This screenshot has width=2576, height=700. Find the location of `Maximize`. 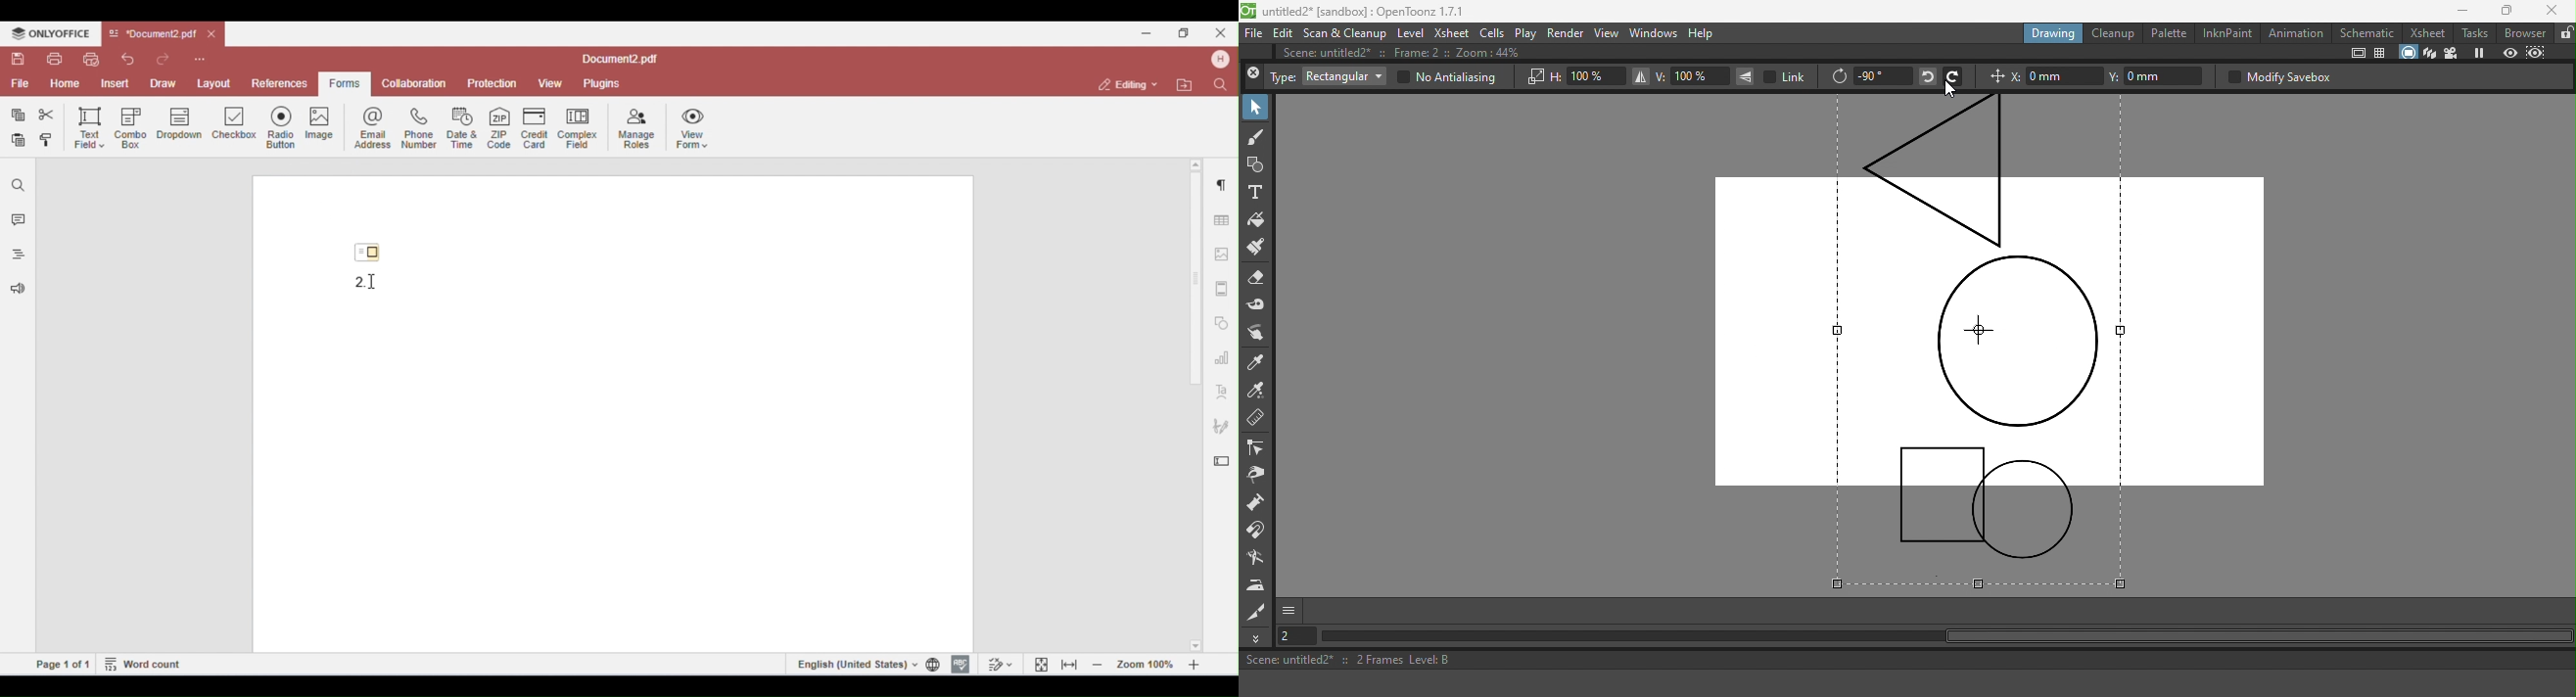

Maximize is located at coordinates (2506, 10).